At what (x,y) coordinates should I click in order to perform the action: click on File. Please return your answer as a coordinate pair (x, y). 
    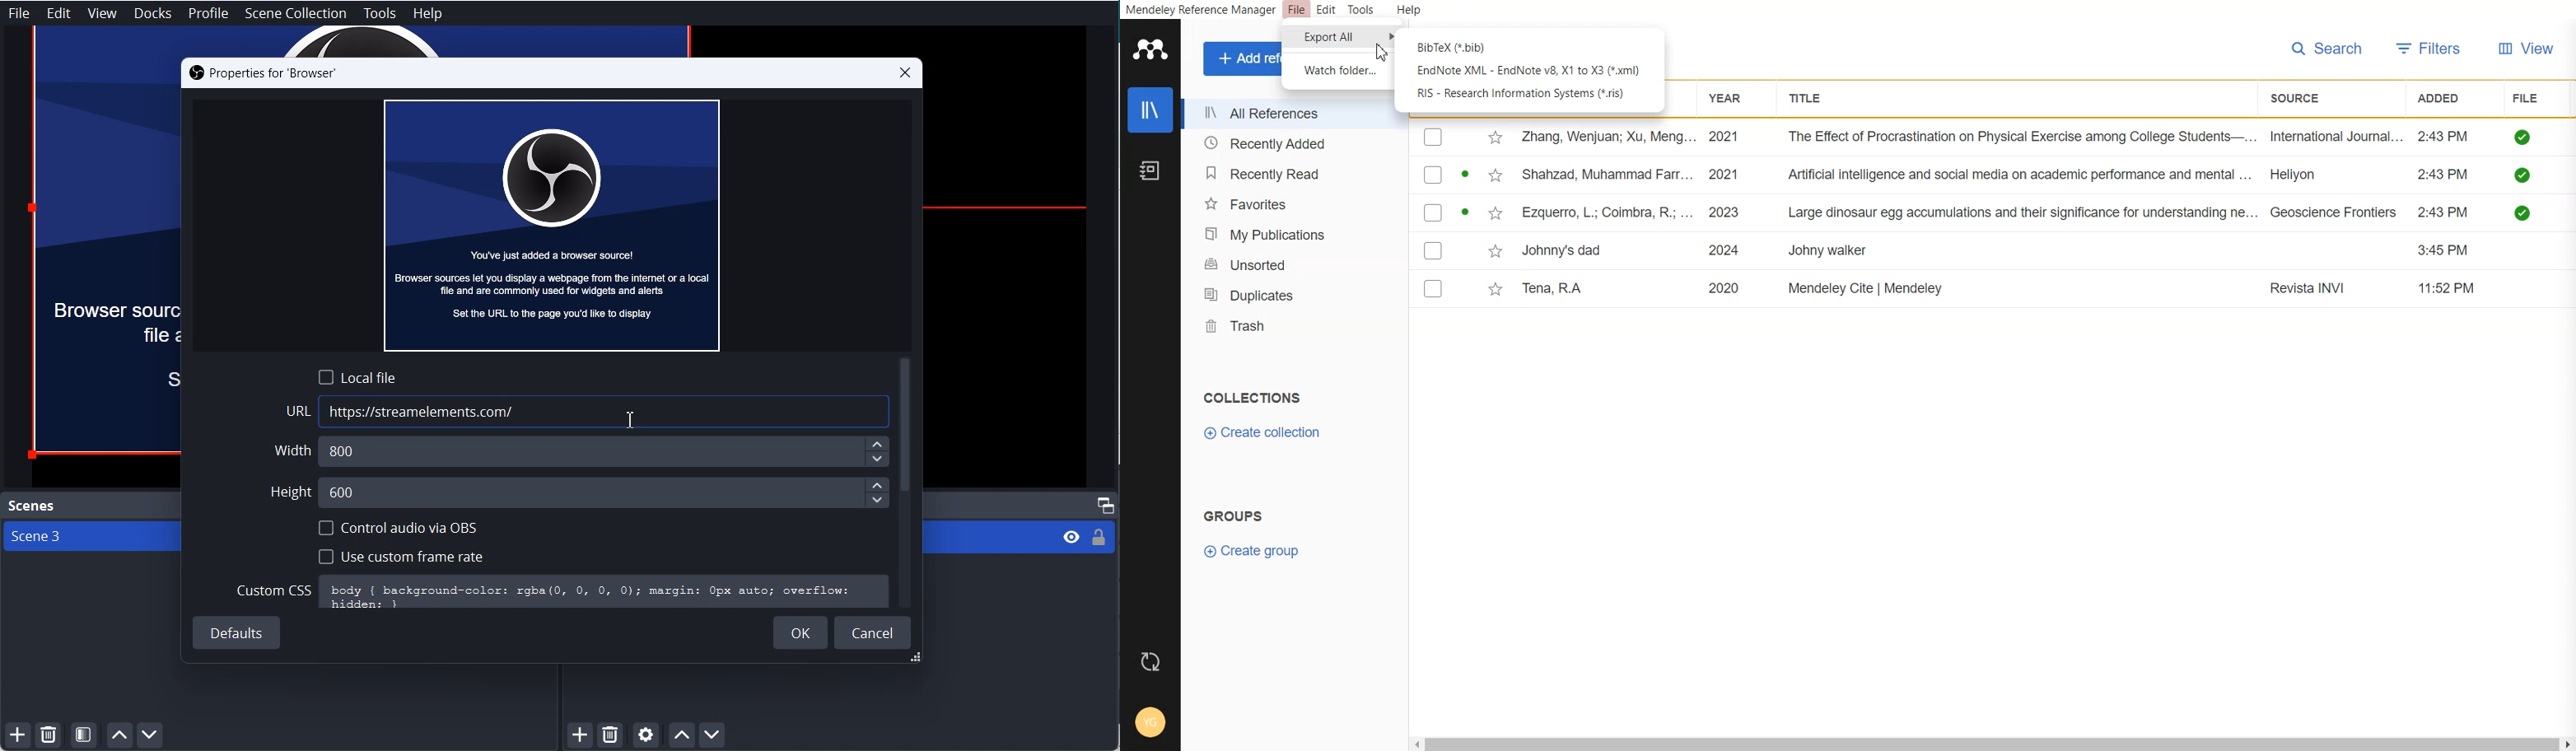
    Looking at the image, I should click on (19, 12).